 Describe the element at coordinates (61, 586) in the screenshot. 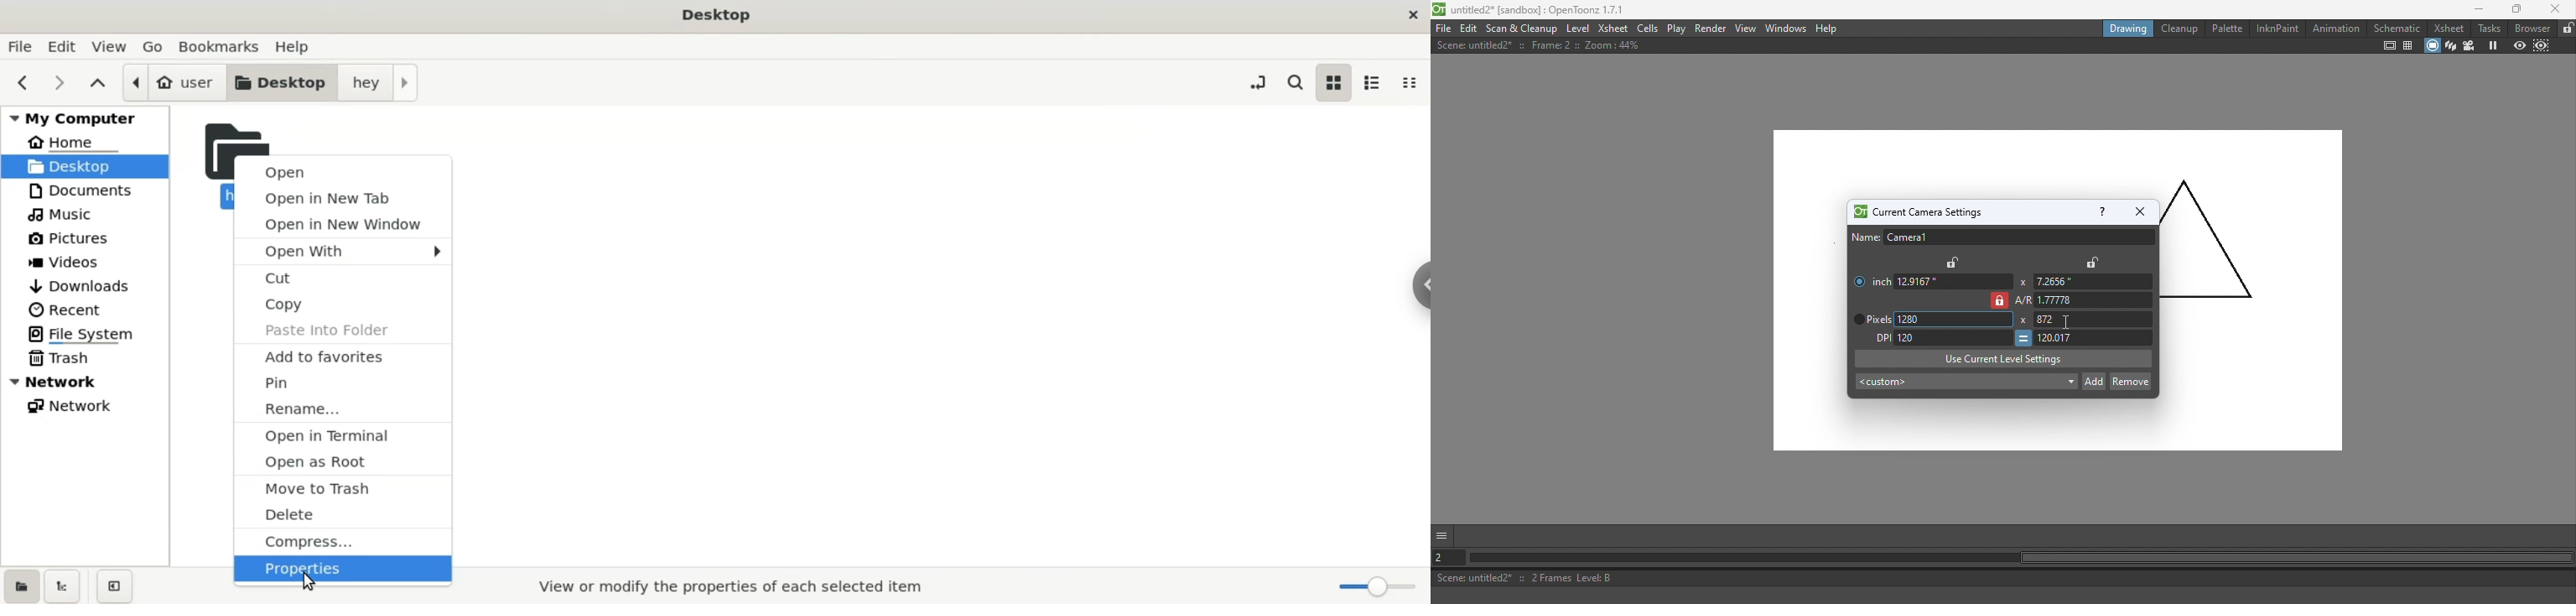

I see `show treeview` at that location.